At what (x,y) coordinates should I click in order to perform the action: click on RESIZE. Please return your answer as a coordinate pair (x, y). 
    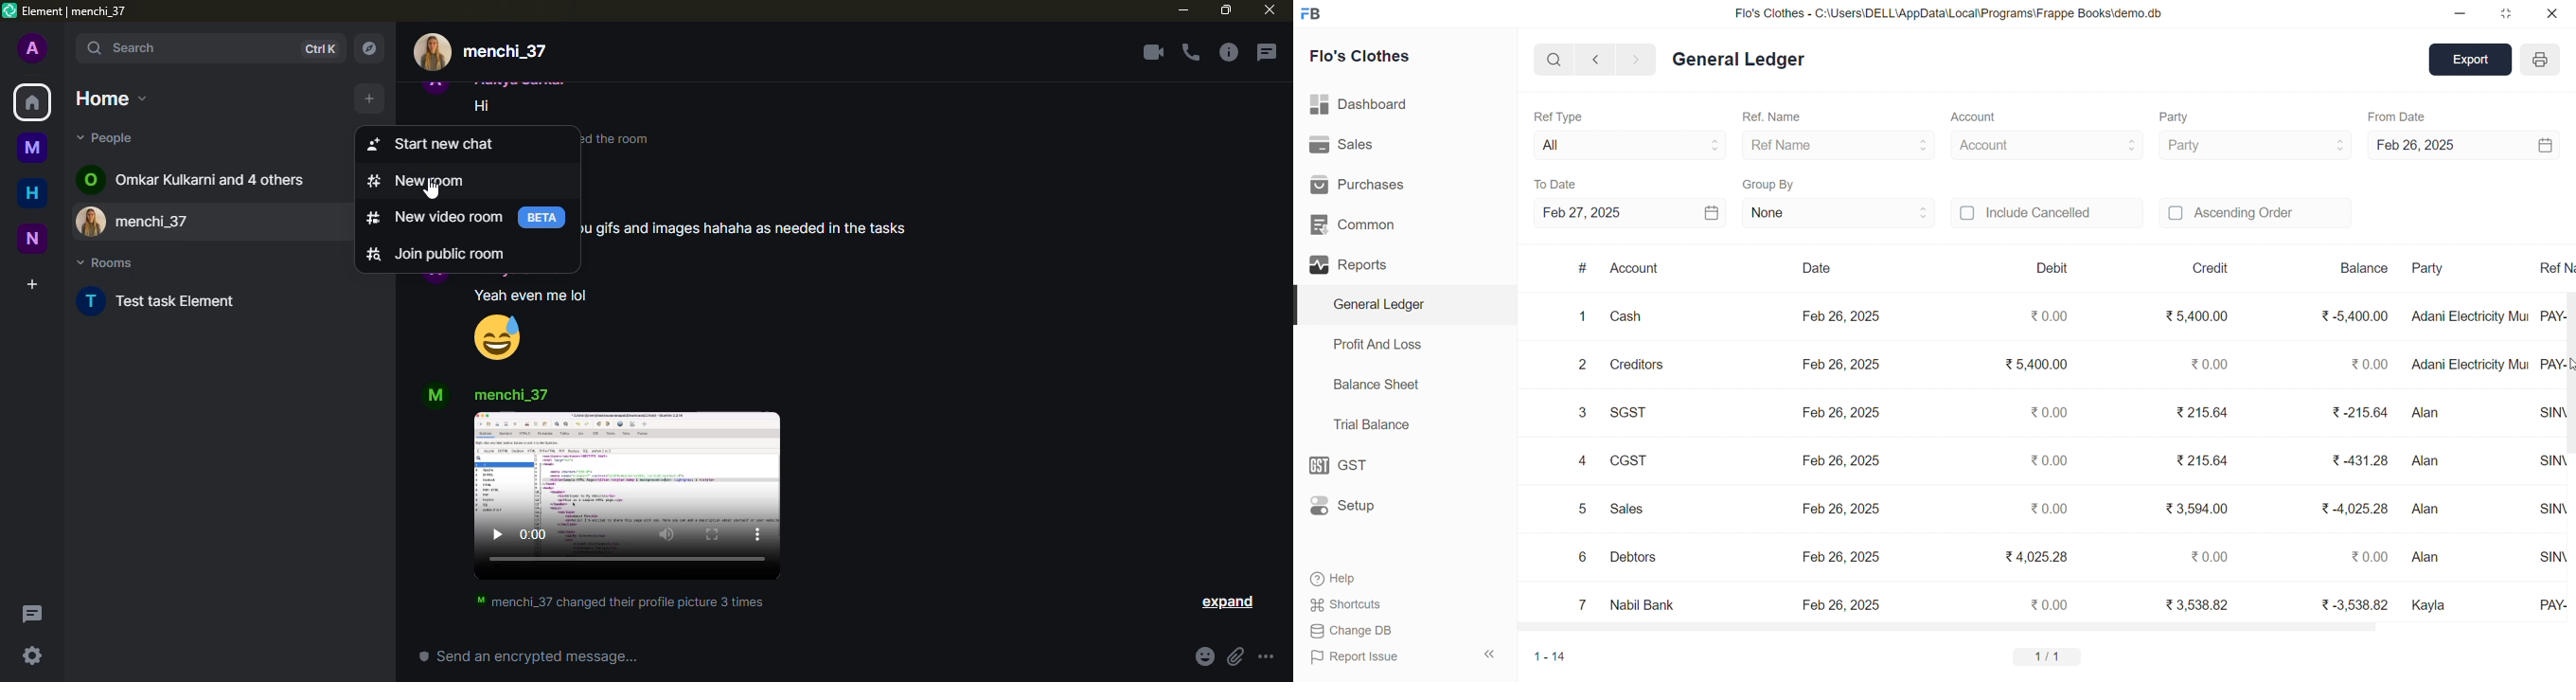
    Looking at the image, I should click on (2503, 13).